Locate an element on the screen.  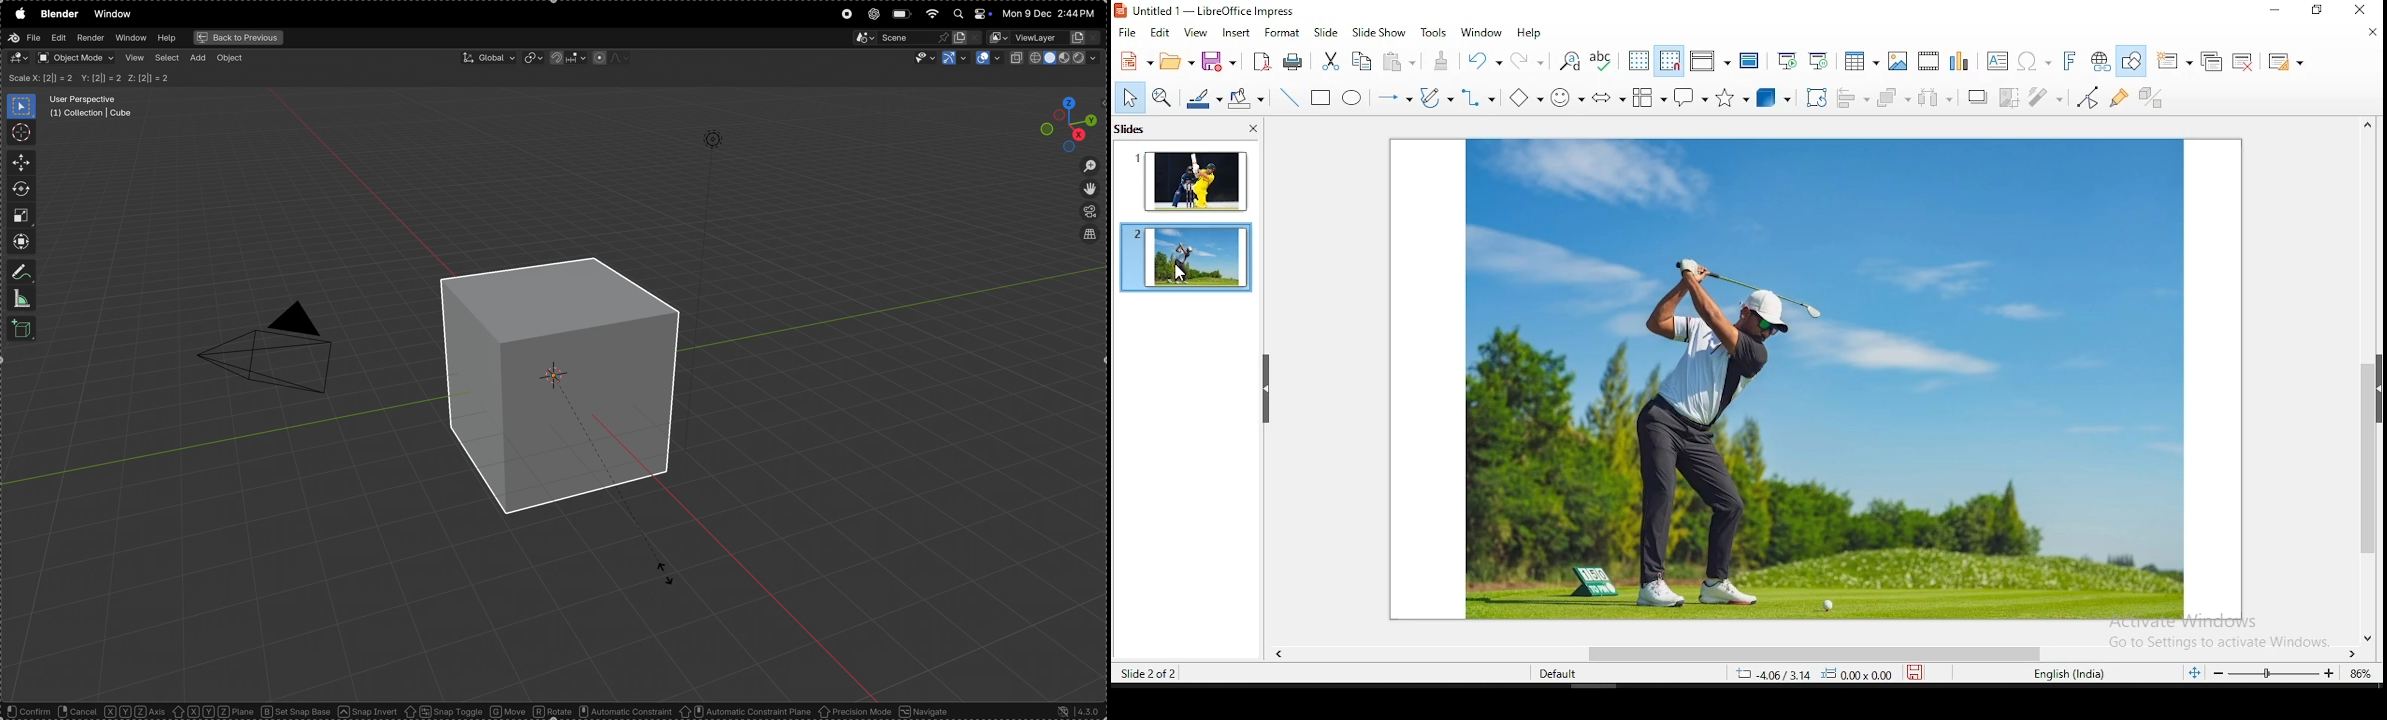
object is located at coordinates (233, 59).